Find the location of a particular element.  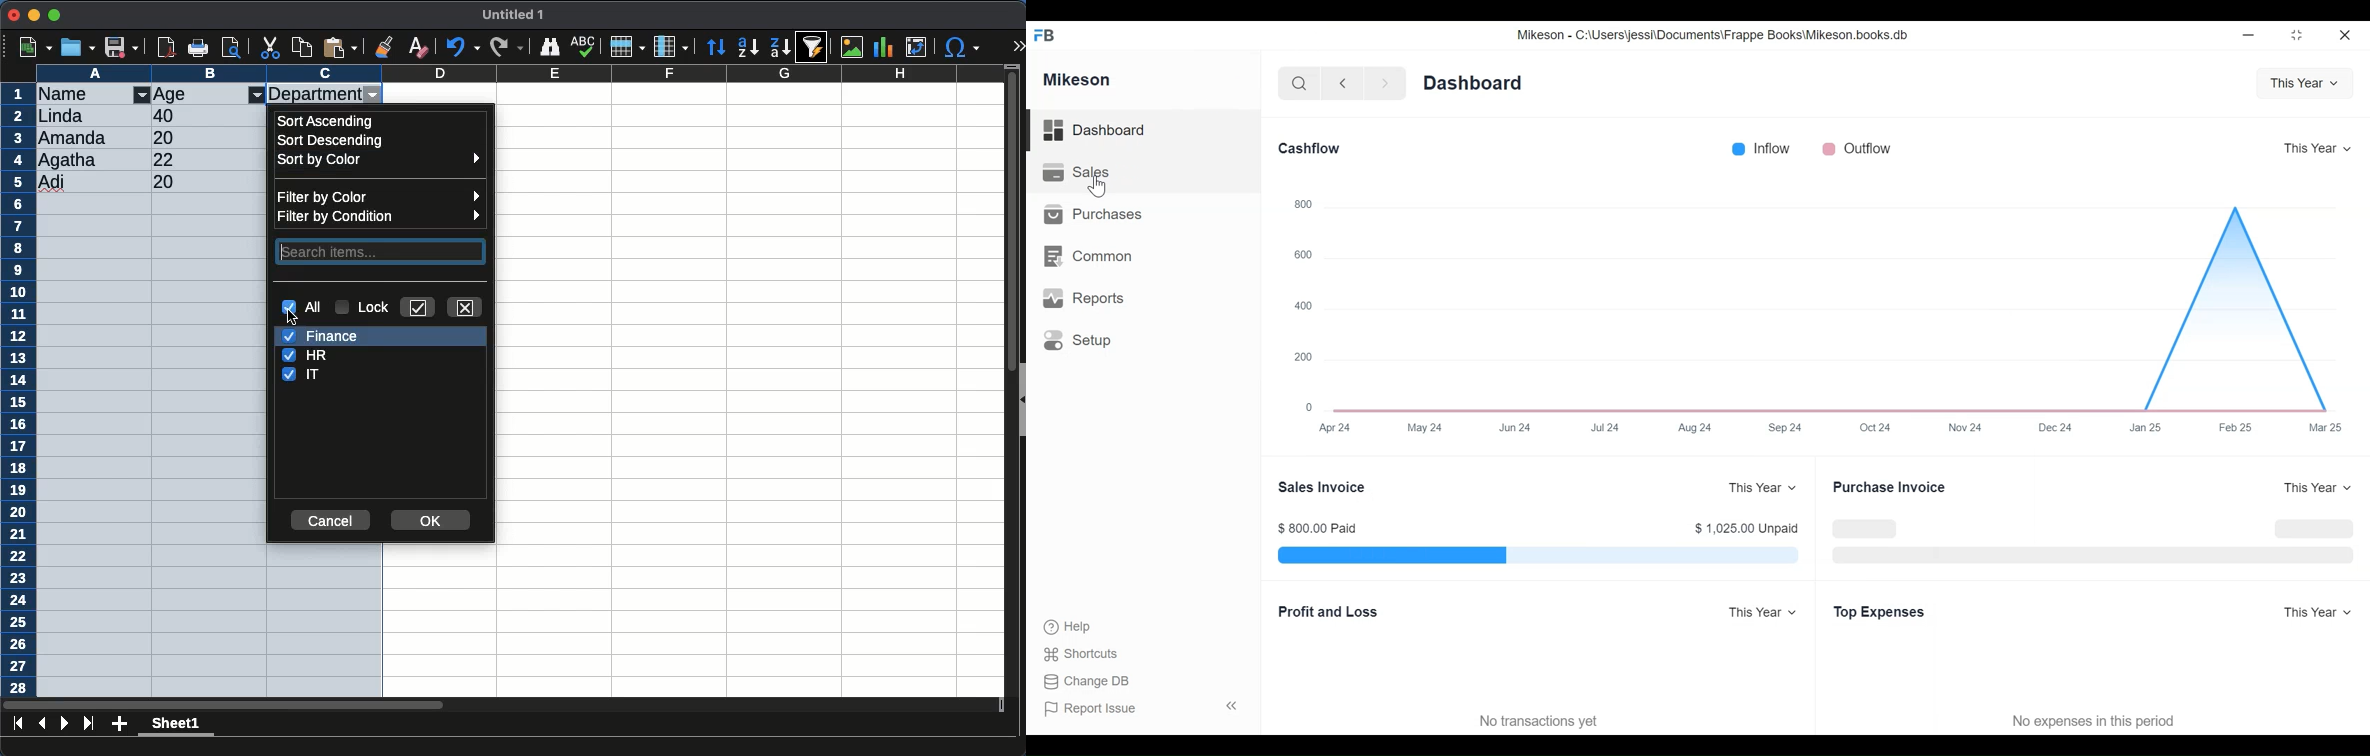

This year is located at coordinates (2301, 81).